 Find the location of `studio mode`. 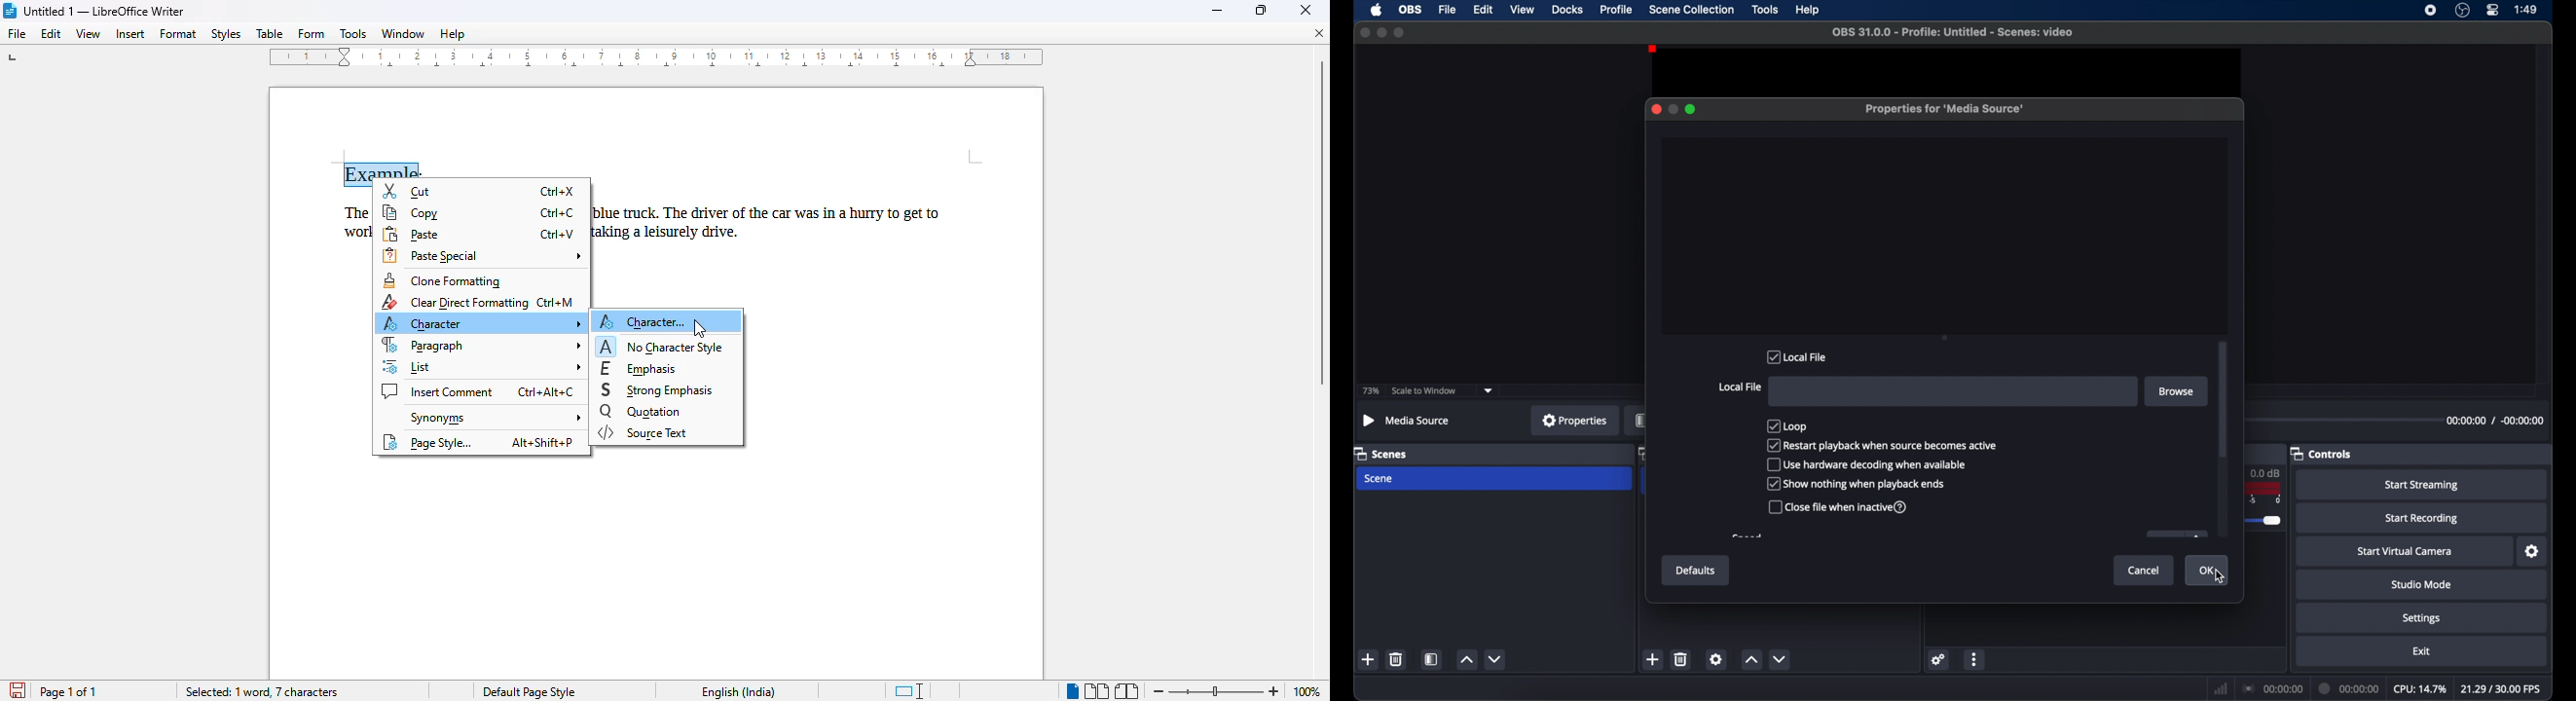

studio mode is located at coordinates (2423, 585).